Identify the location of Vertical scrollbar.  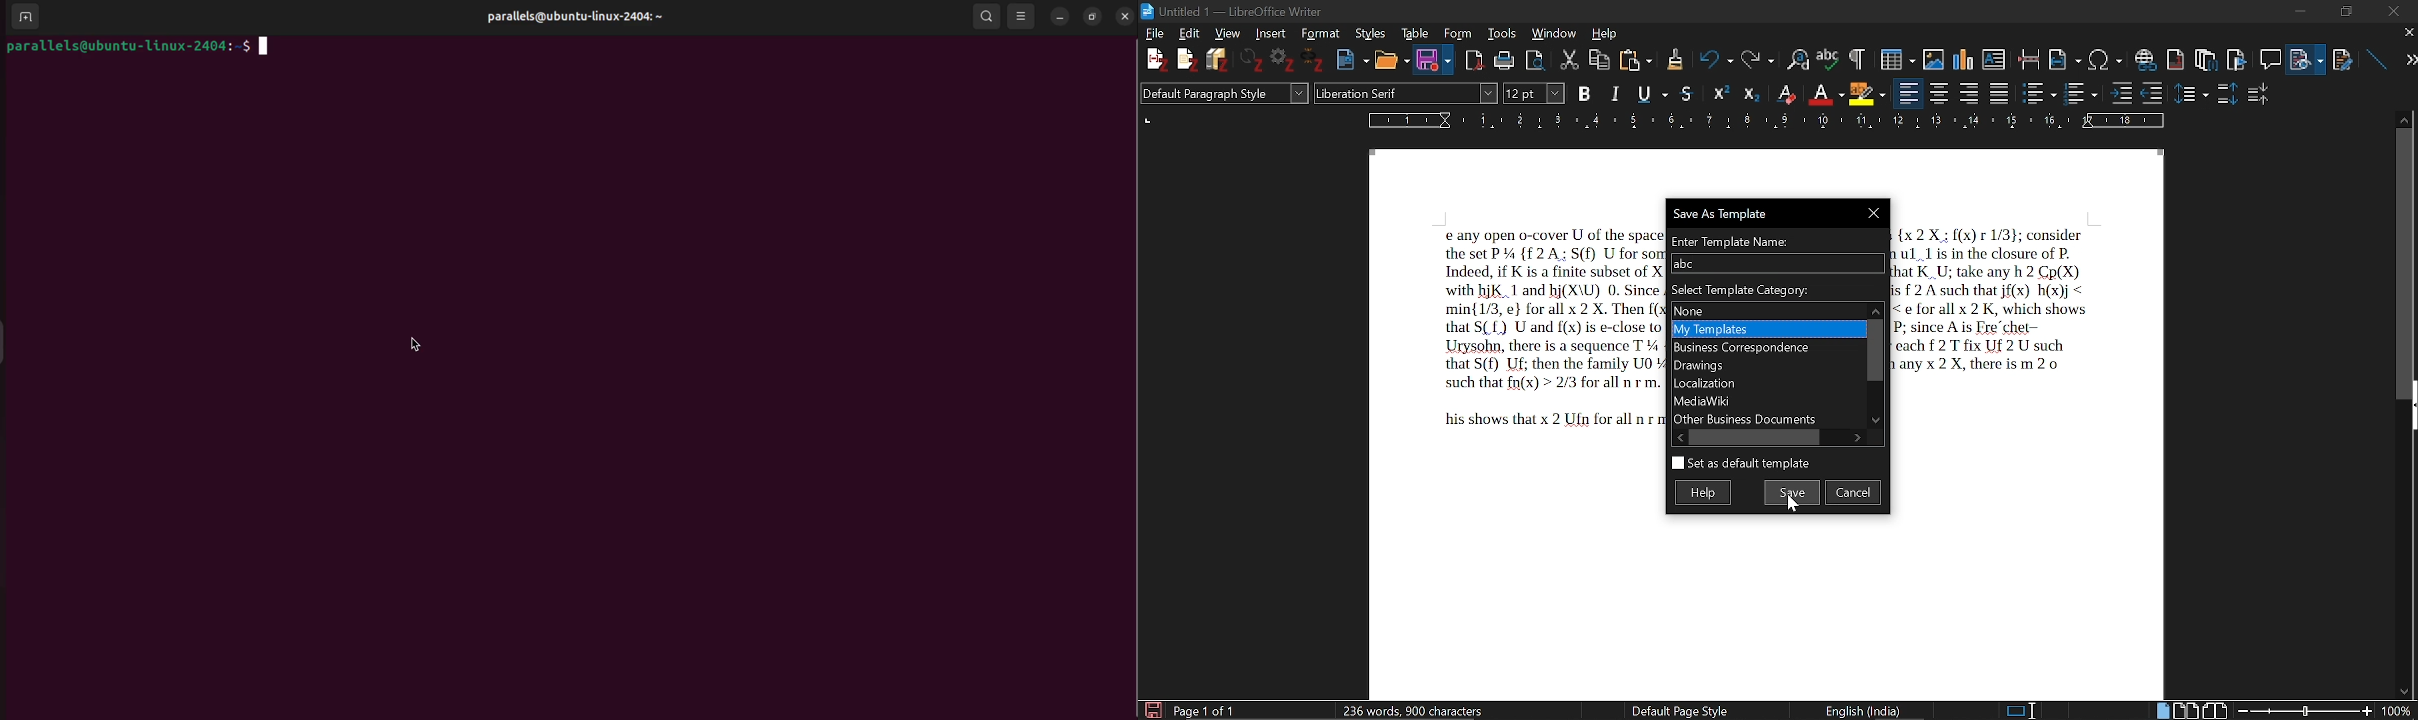
(1874, 348).